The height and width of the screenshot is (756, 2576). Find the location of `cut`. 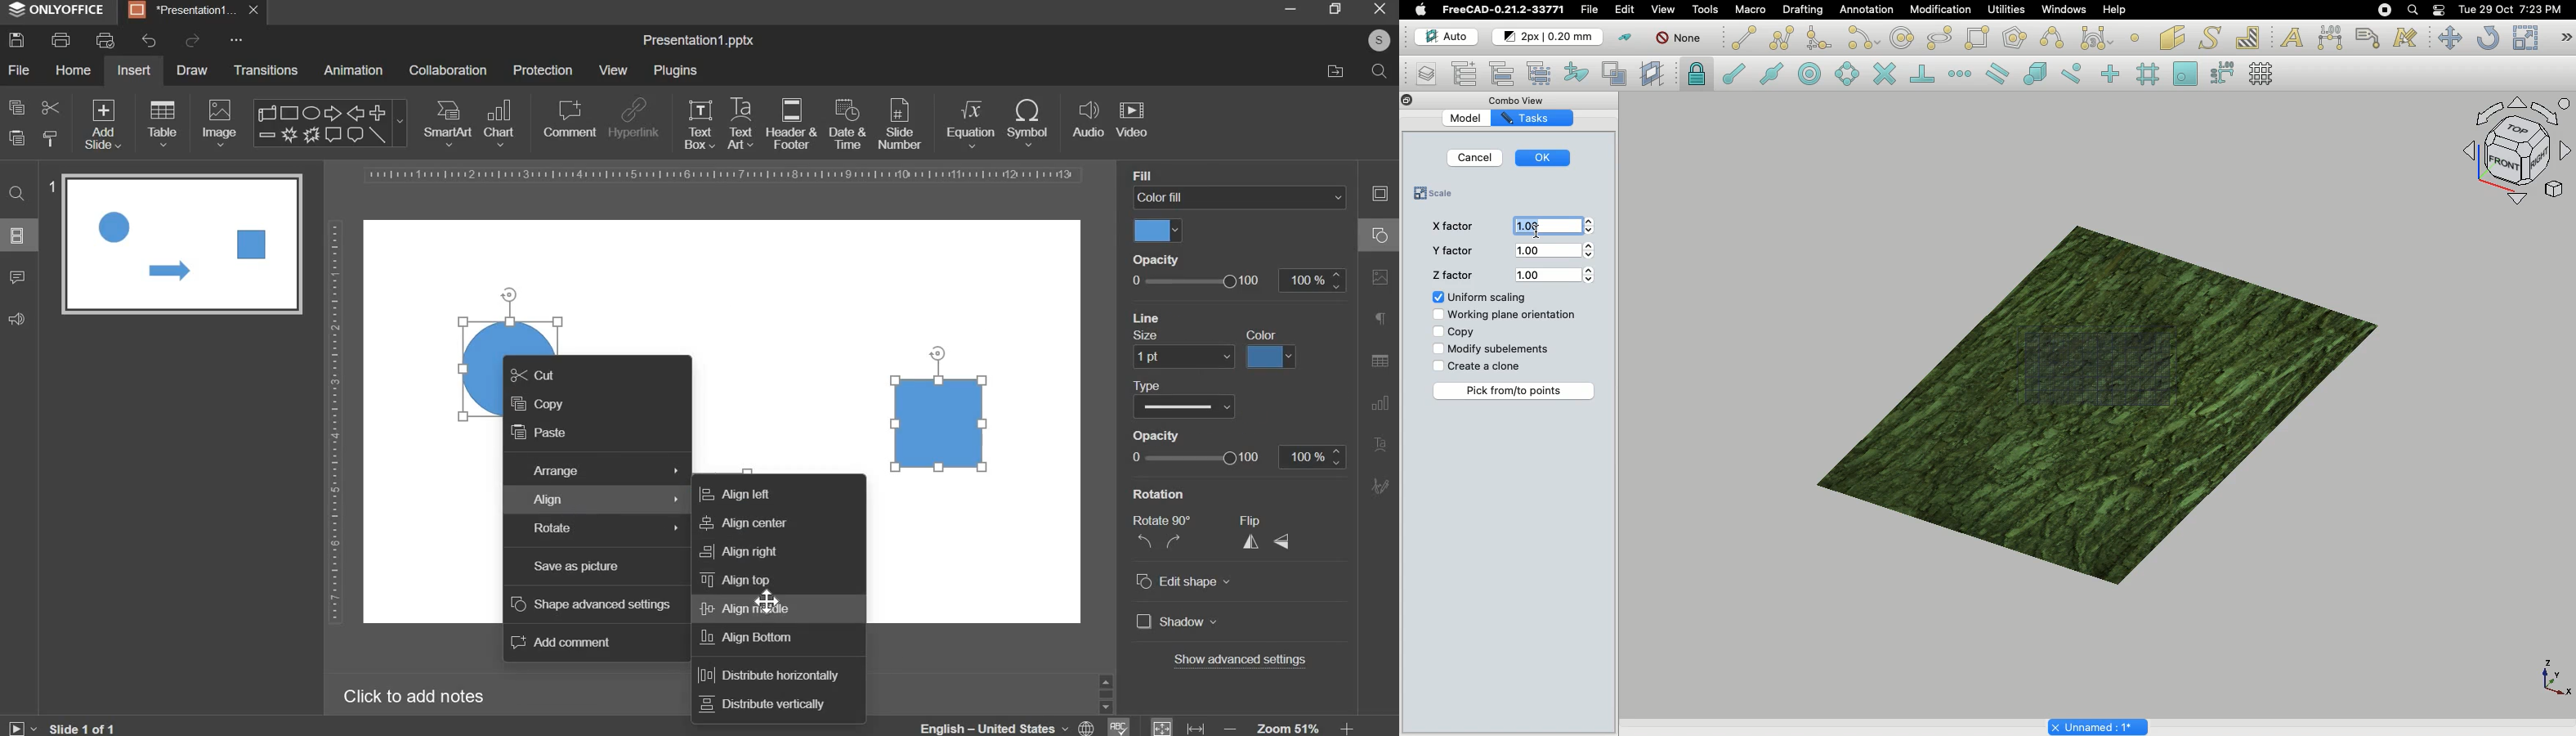

cut is located at coordinates (535, 377).